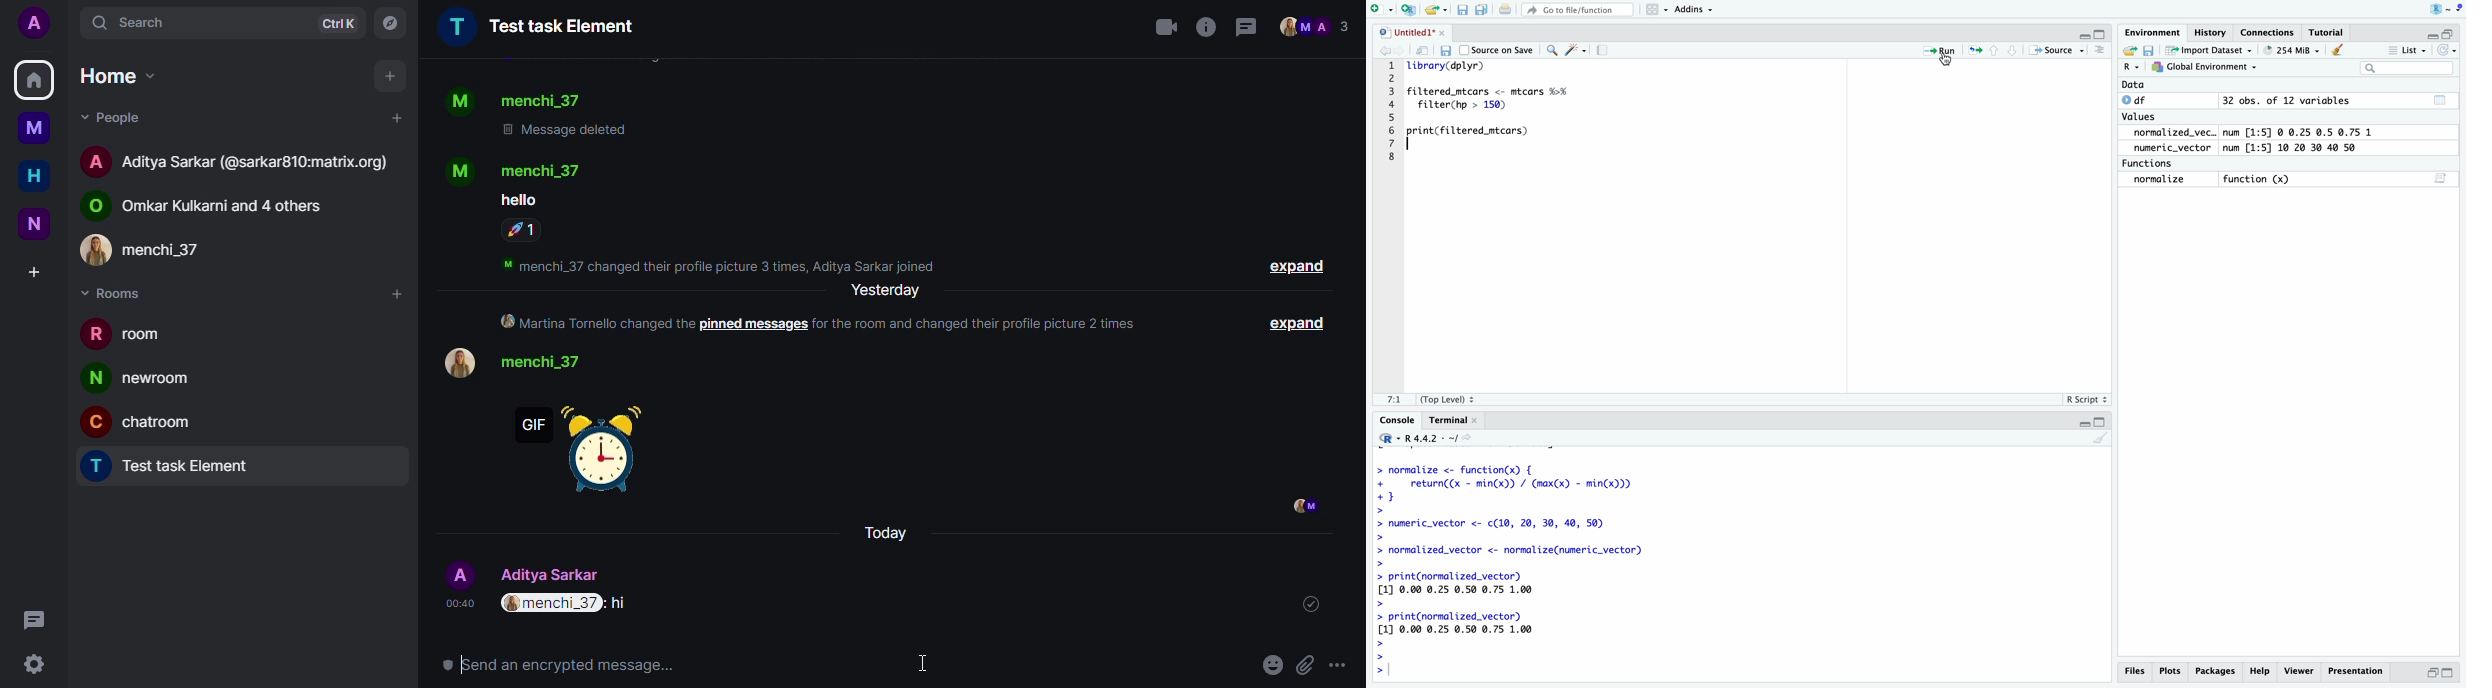 This screenshot has height=700, width=2492. What do you see at coordinates (2447, 50) in the screenshot?
I see `refresh` at bounding box center [2447, 50].